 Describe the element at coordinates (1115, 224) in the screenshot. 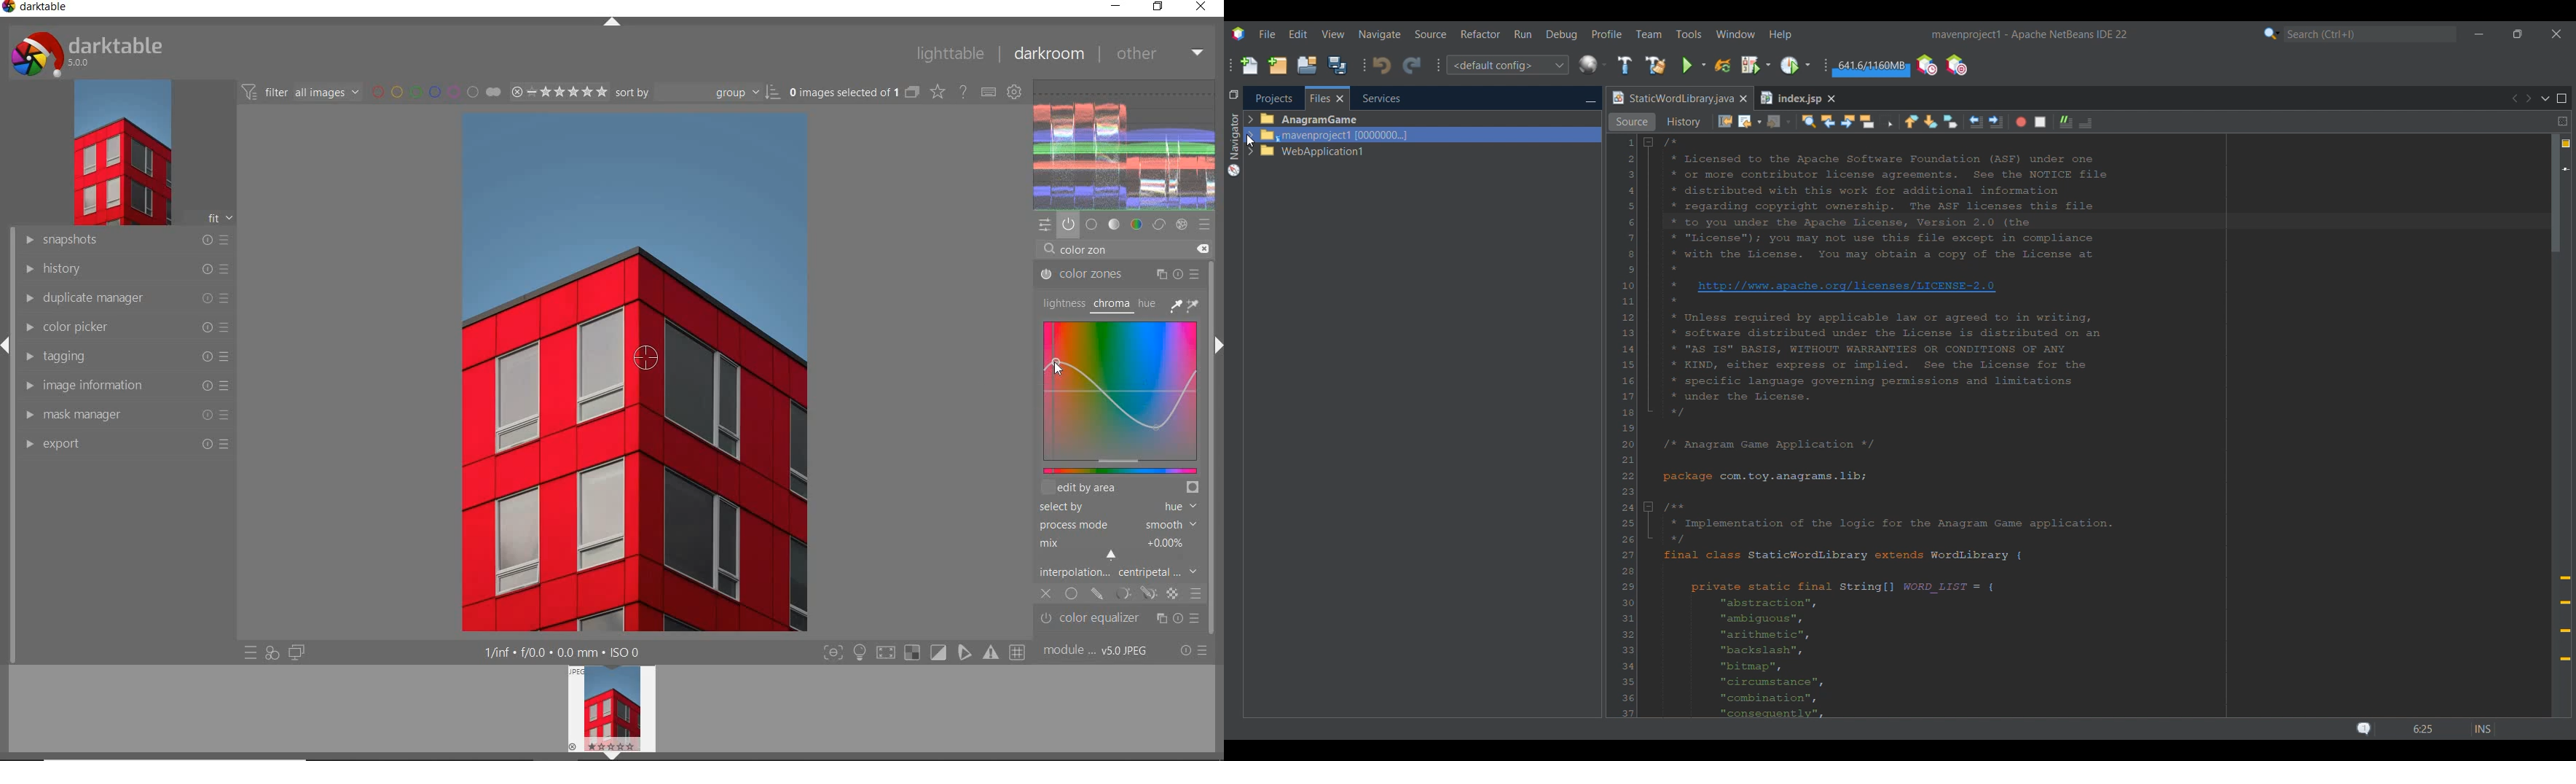

I see `tone` at that location.